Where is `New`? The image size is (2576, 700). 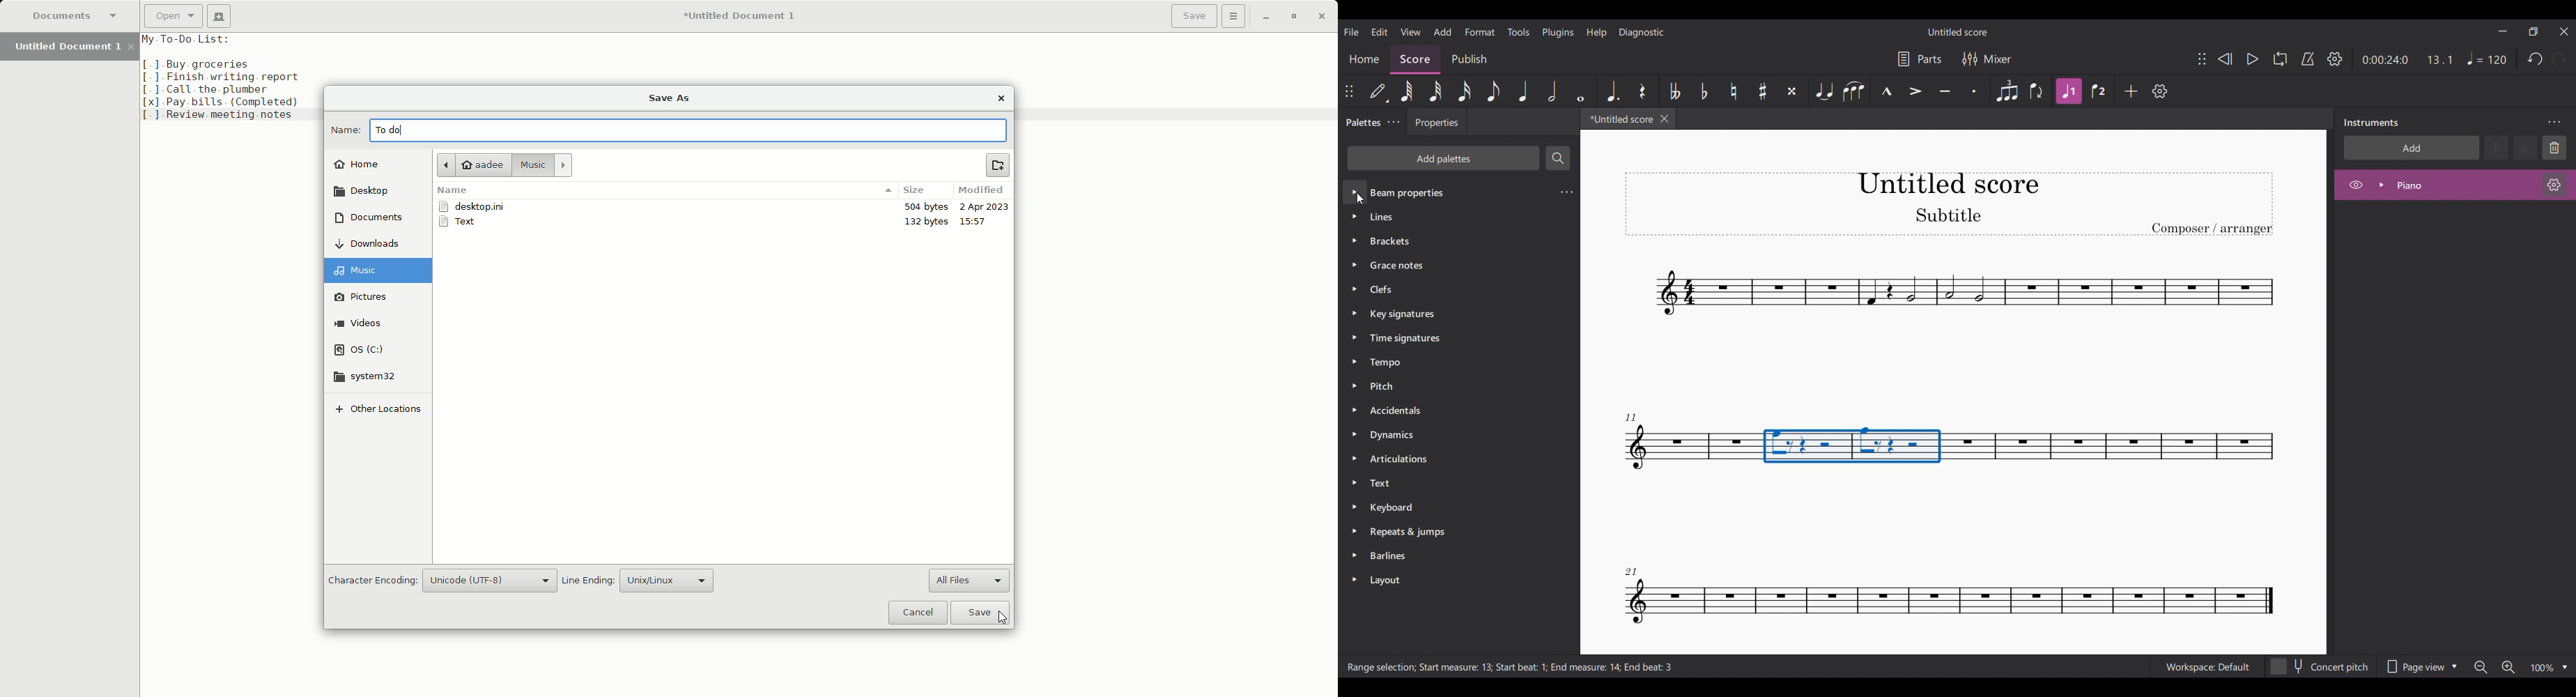 New is located at coordinates (219, 15).